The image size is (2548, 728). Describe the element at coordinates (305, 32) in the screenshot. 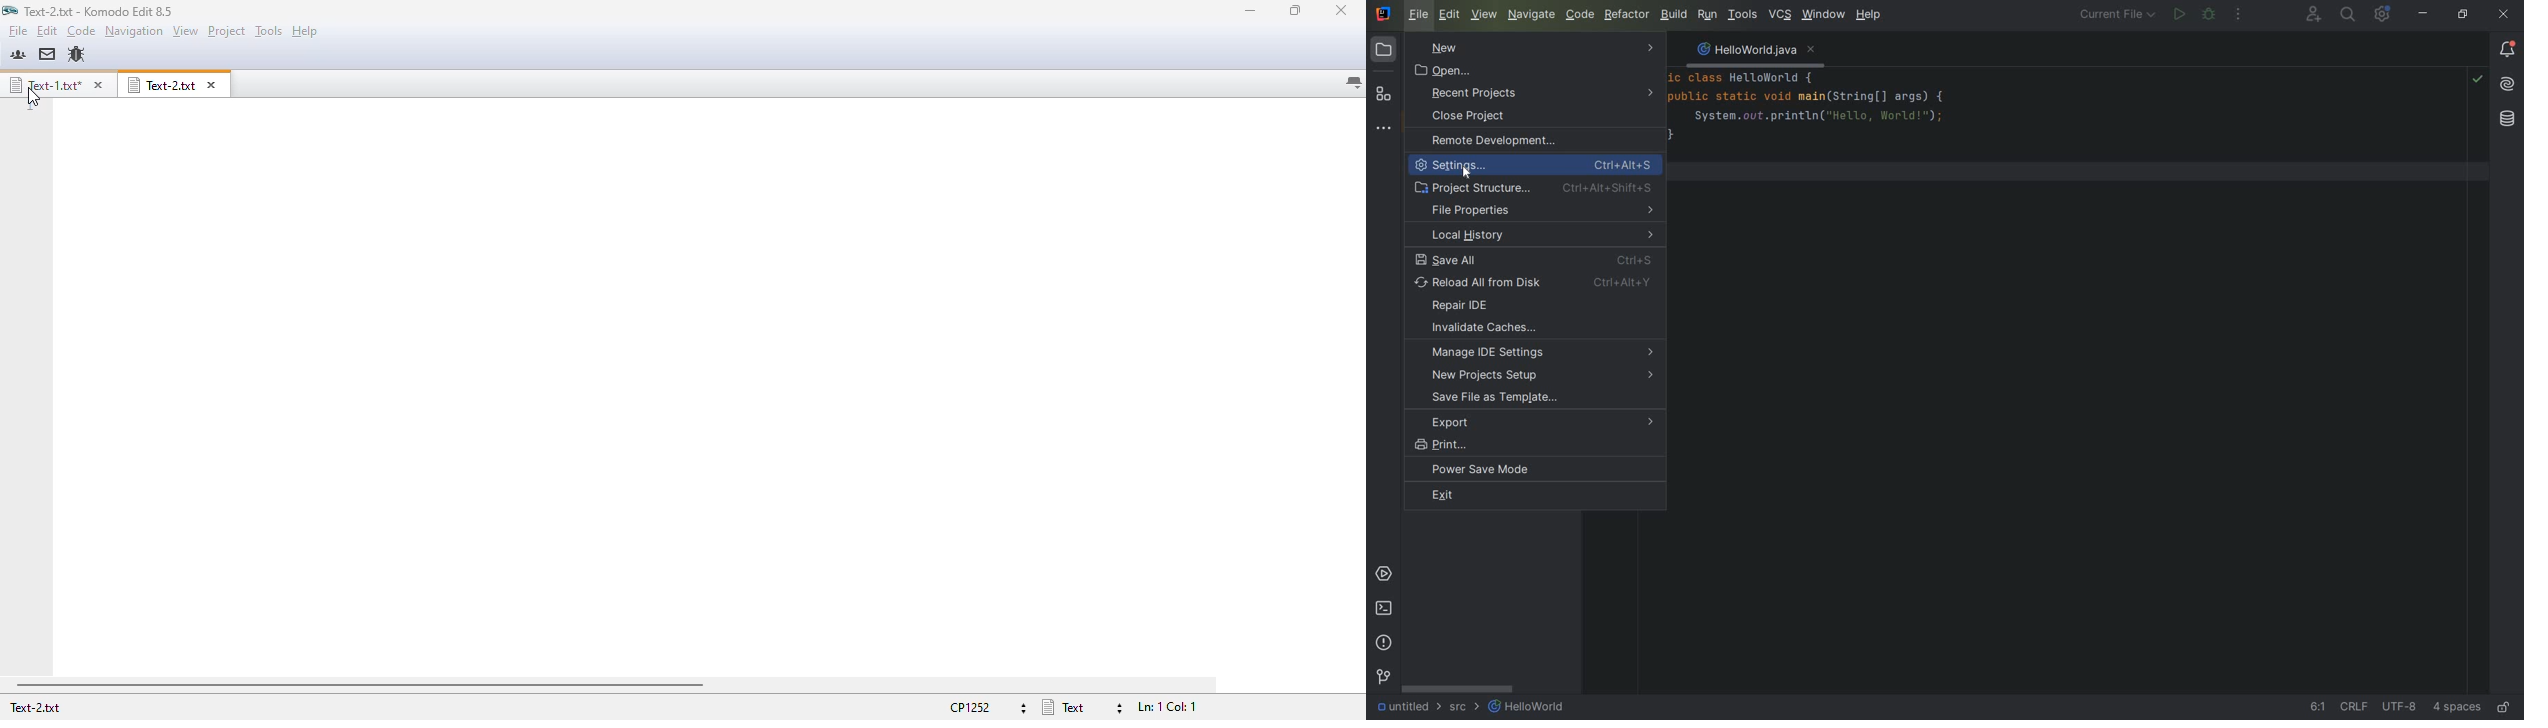

I see `help` at that location.